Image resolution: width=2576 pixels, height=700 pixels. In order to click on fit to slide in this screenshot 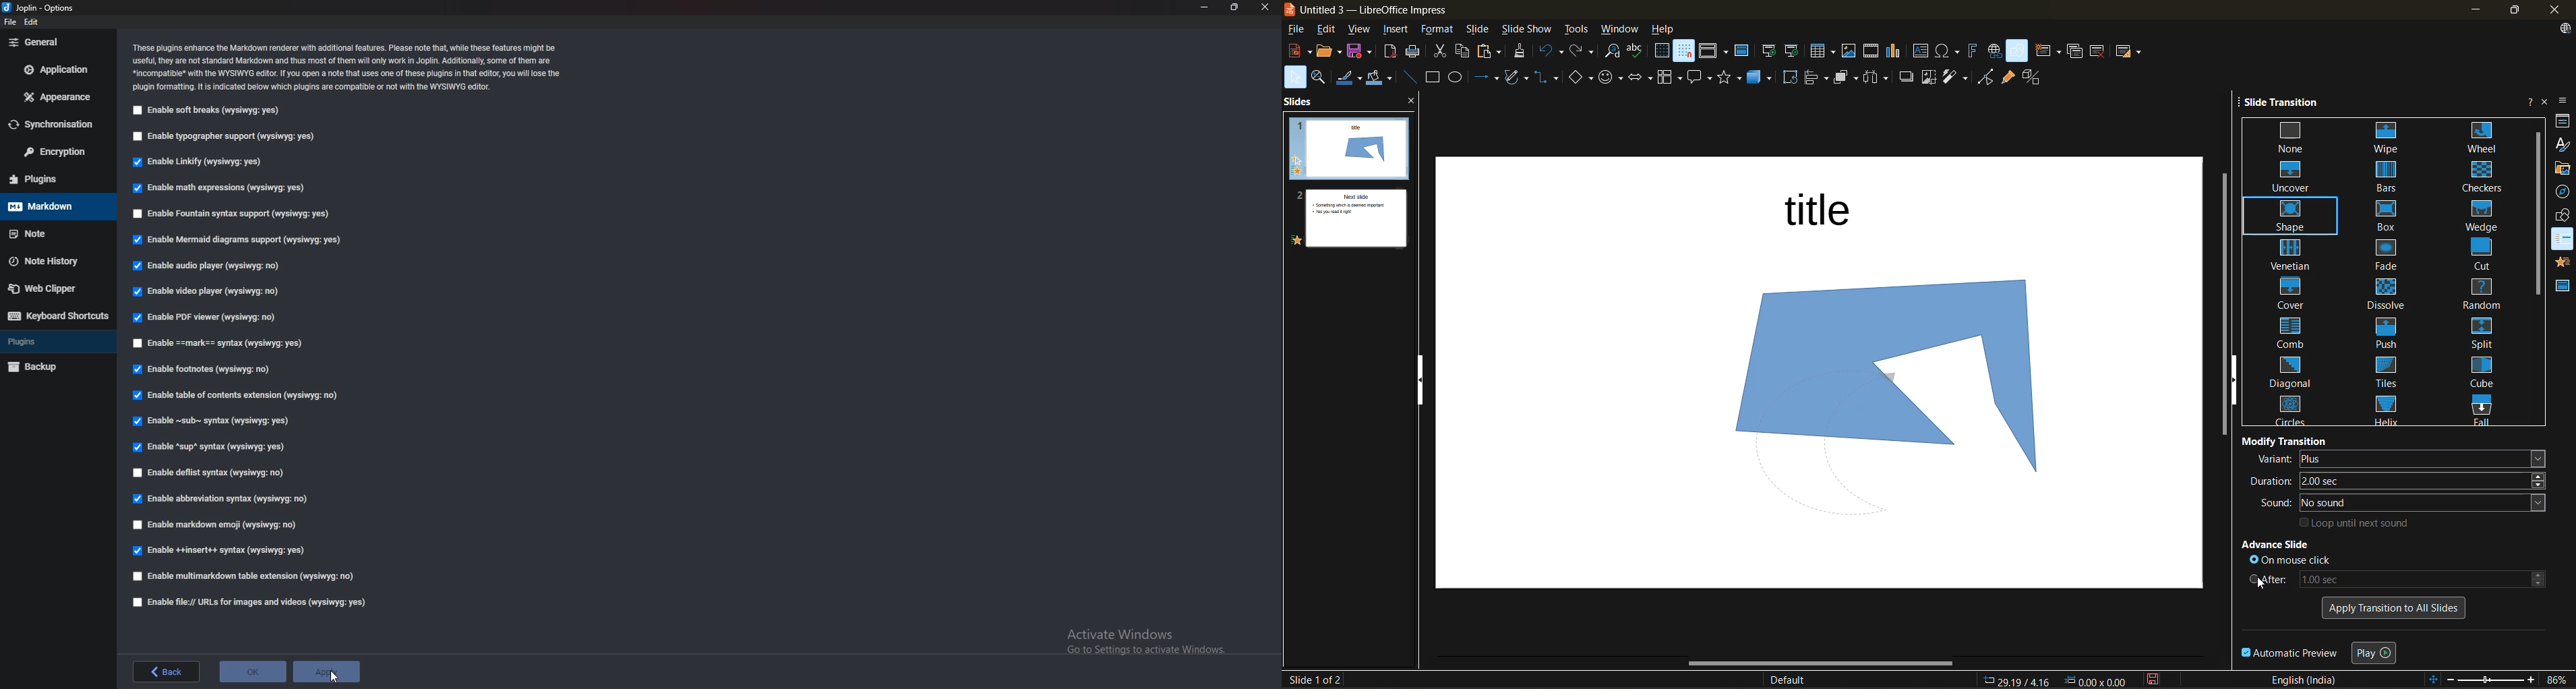, I will do `click(2435, 678)`.